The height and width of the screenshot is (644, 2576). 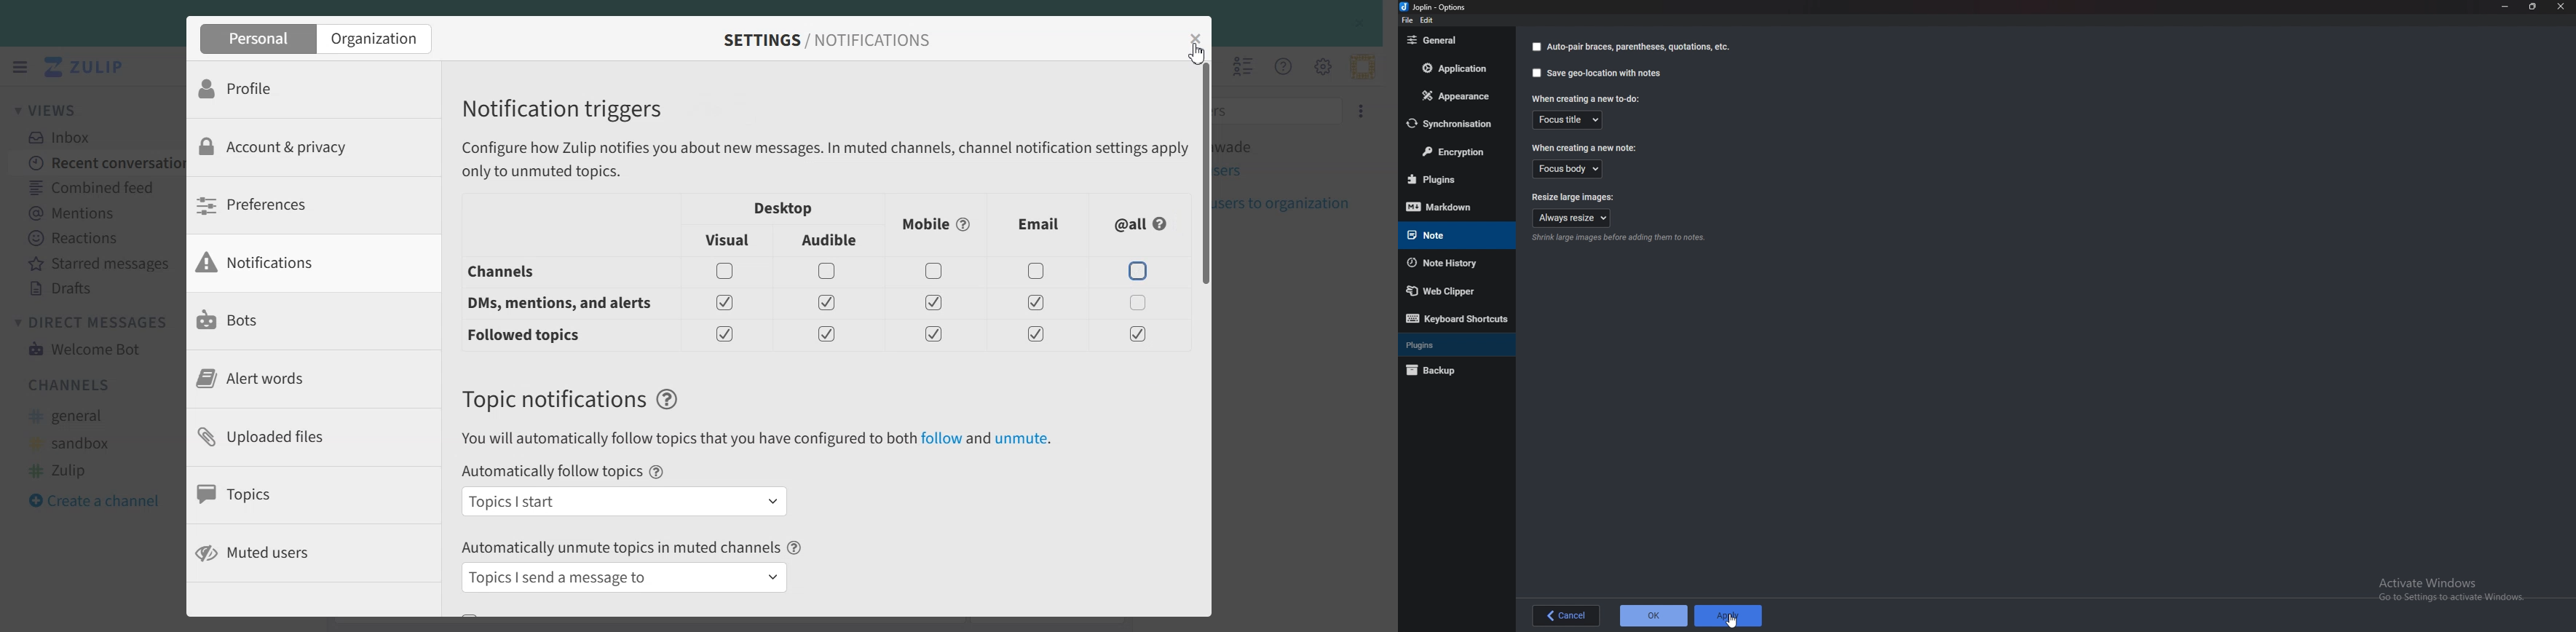 What do you see at coordinates (2506, 6) in the screenshot?
I see `minimize` at bounding box center [2506, 6].